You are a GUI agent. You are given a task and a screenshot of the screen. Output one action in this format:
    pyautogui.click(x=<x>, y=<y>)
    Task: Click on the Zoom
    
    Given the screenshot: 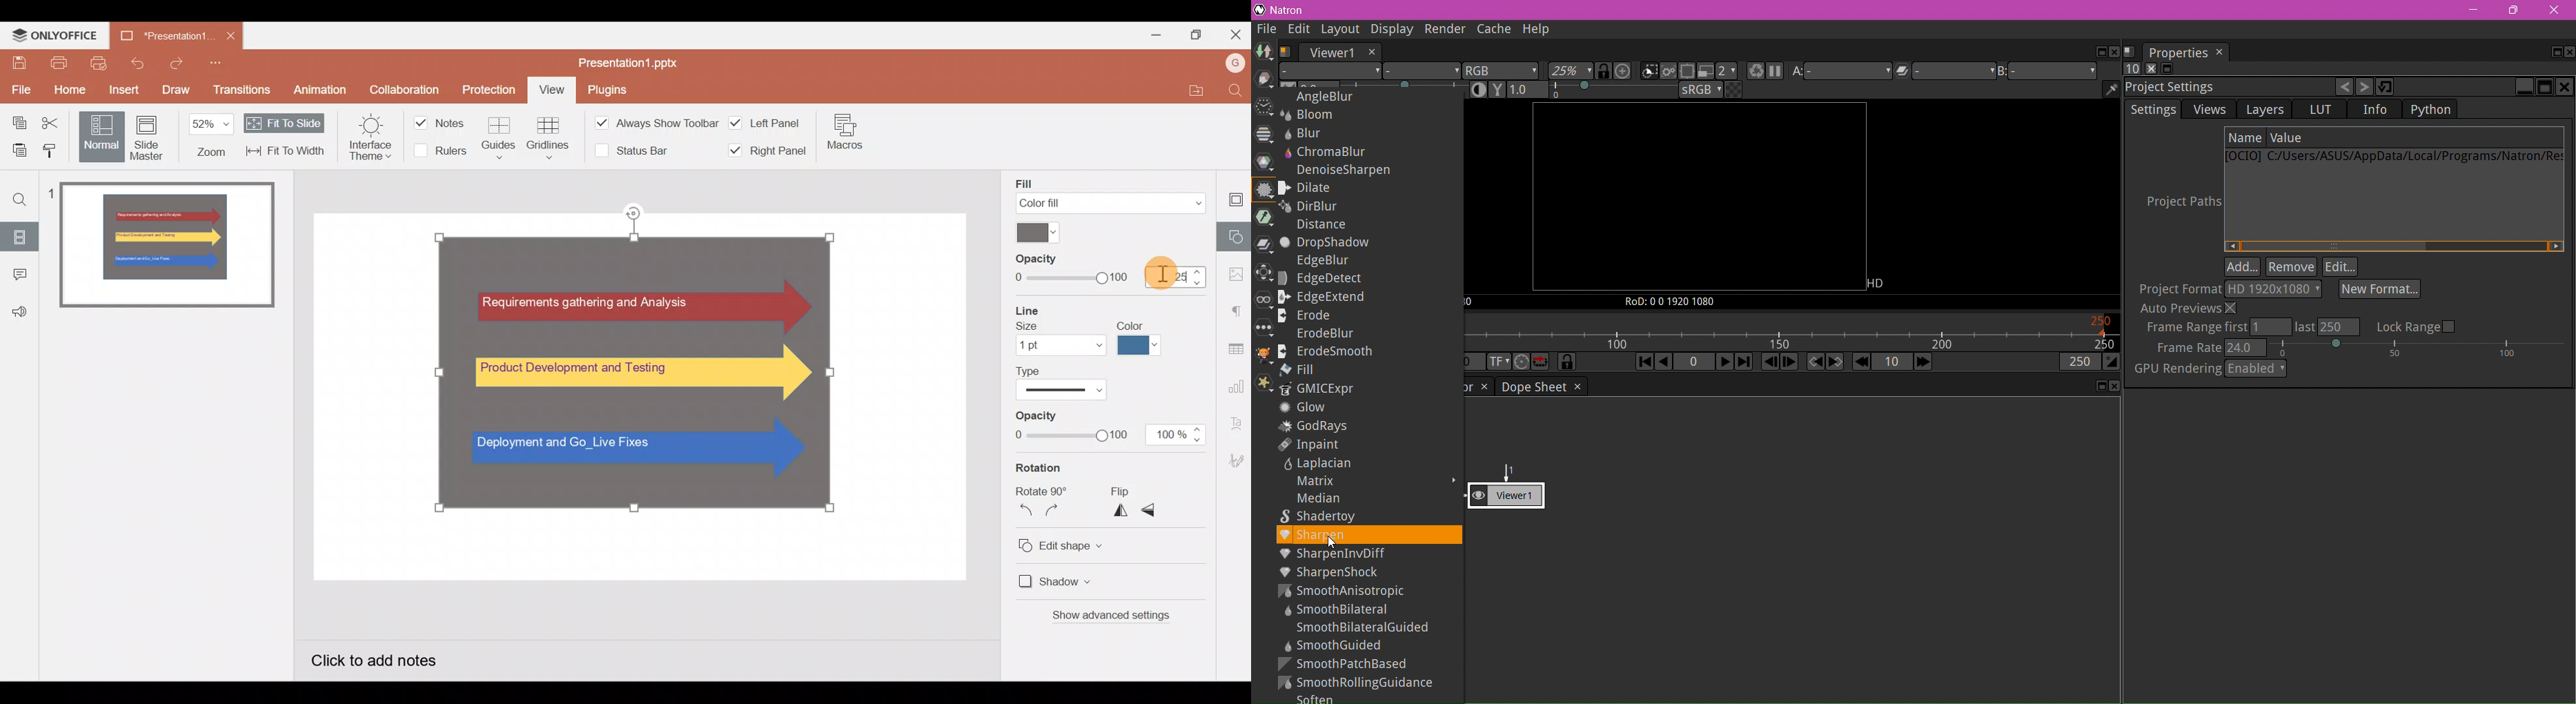 What is the action you would take?
    pyautogui.click(x=209, y=137)
    